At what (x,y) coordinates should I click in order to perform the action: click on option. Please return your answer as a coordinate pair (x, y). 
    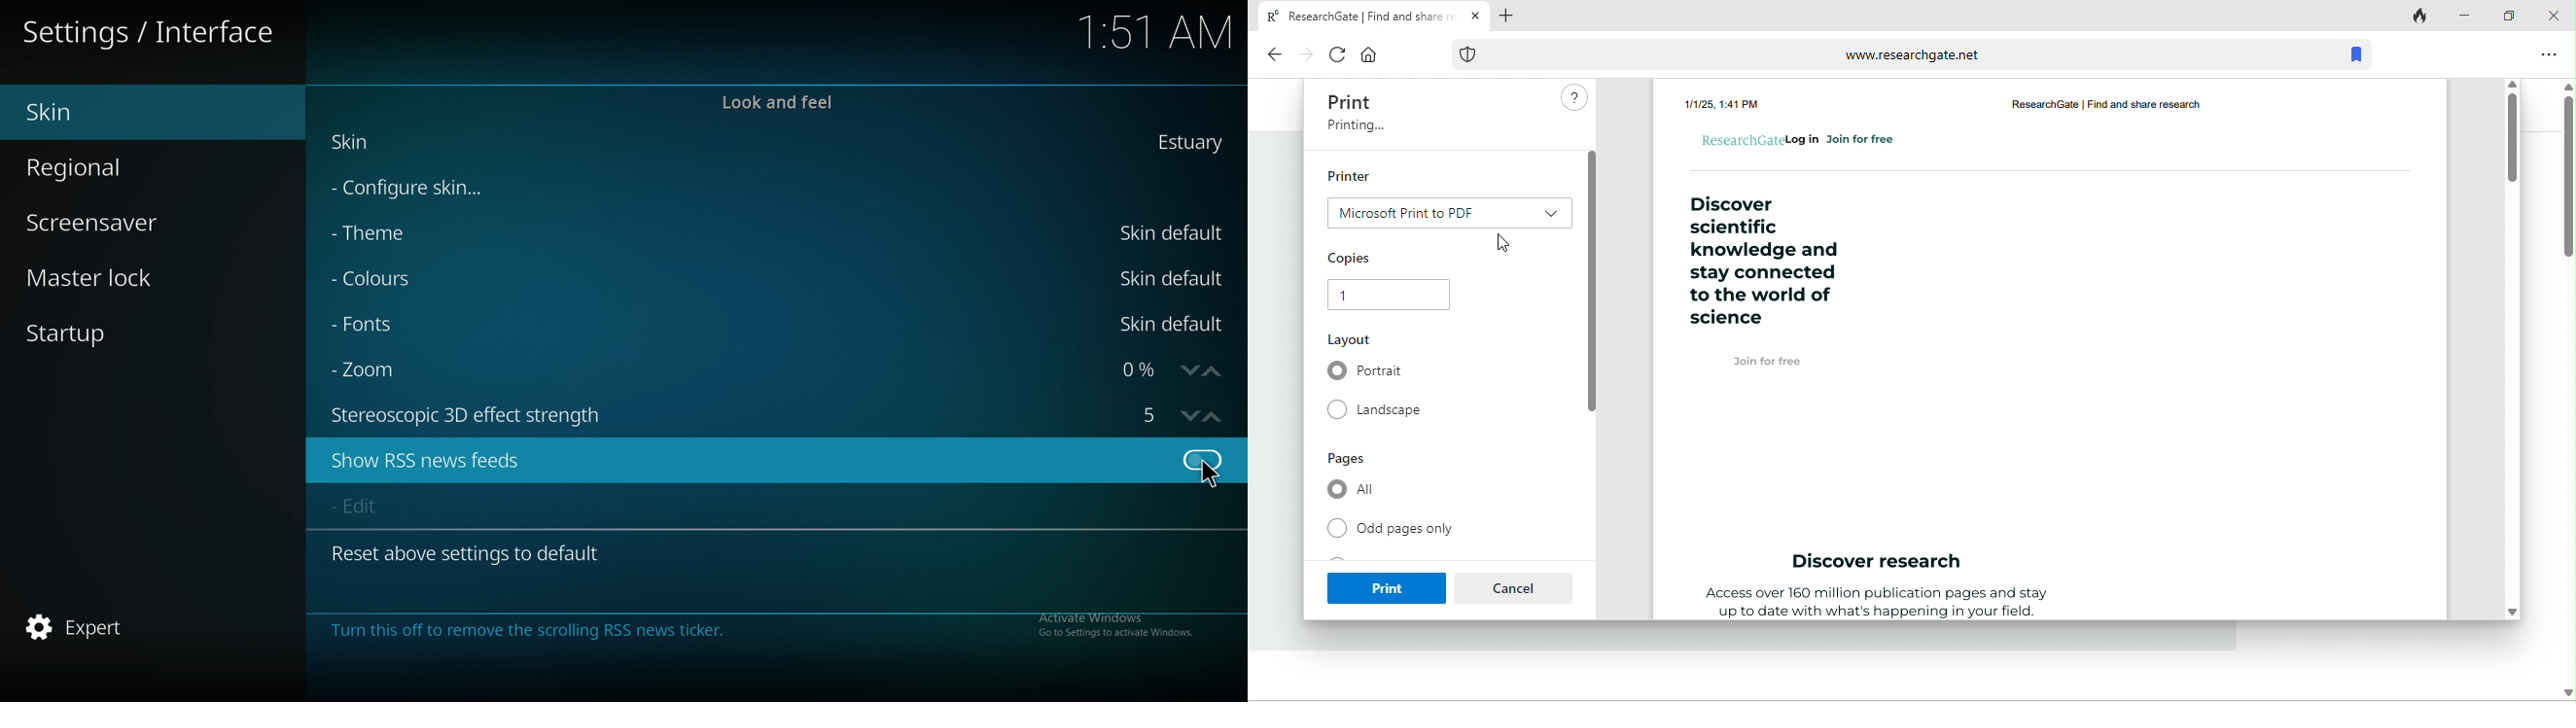
    Looking at the image, I should click on (2548, 54).